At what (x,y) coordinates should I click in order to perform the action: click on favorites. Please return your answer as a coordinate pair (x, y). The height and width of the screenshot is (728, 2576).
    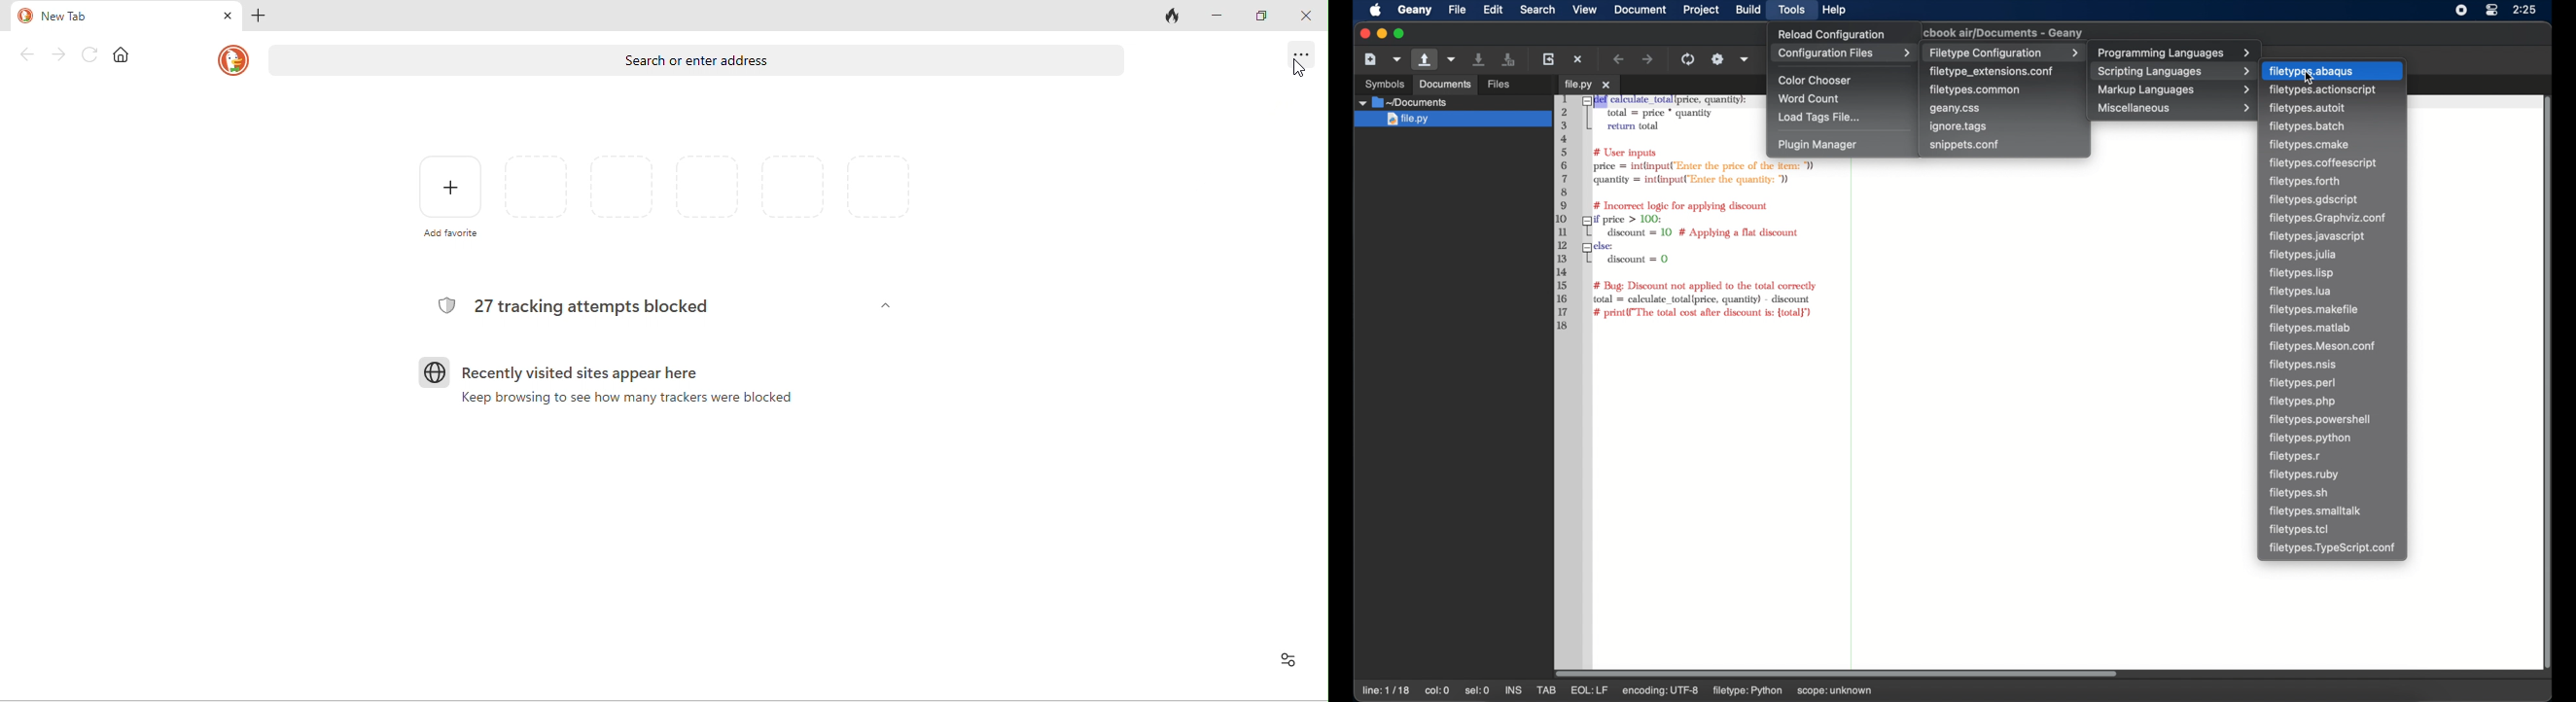
    Looking at the image, I should click on (708, 191).